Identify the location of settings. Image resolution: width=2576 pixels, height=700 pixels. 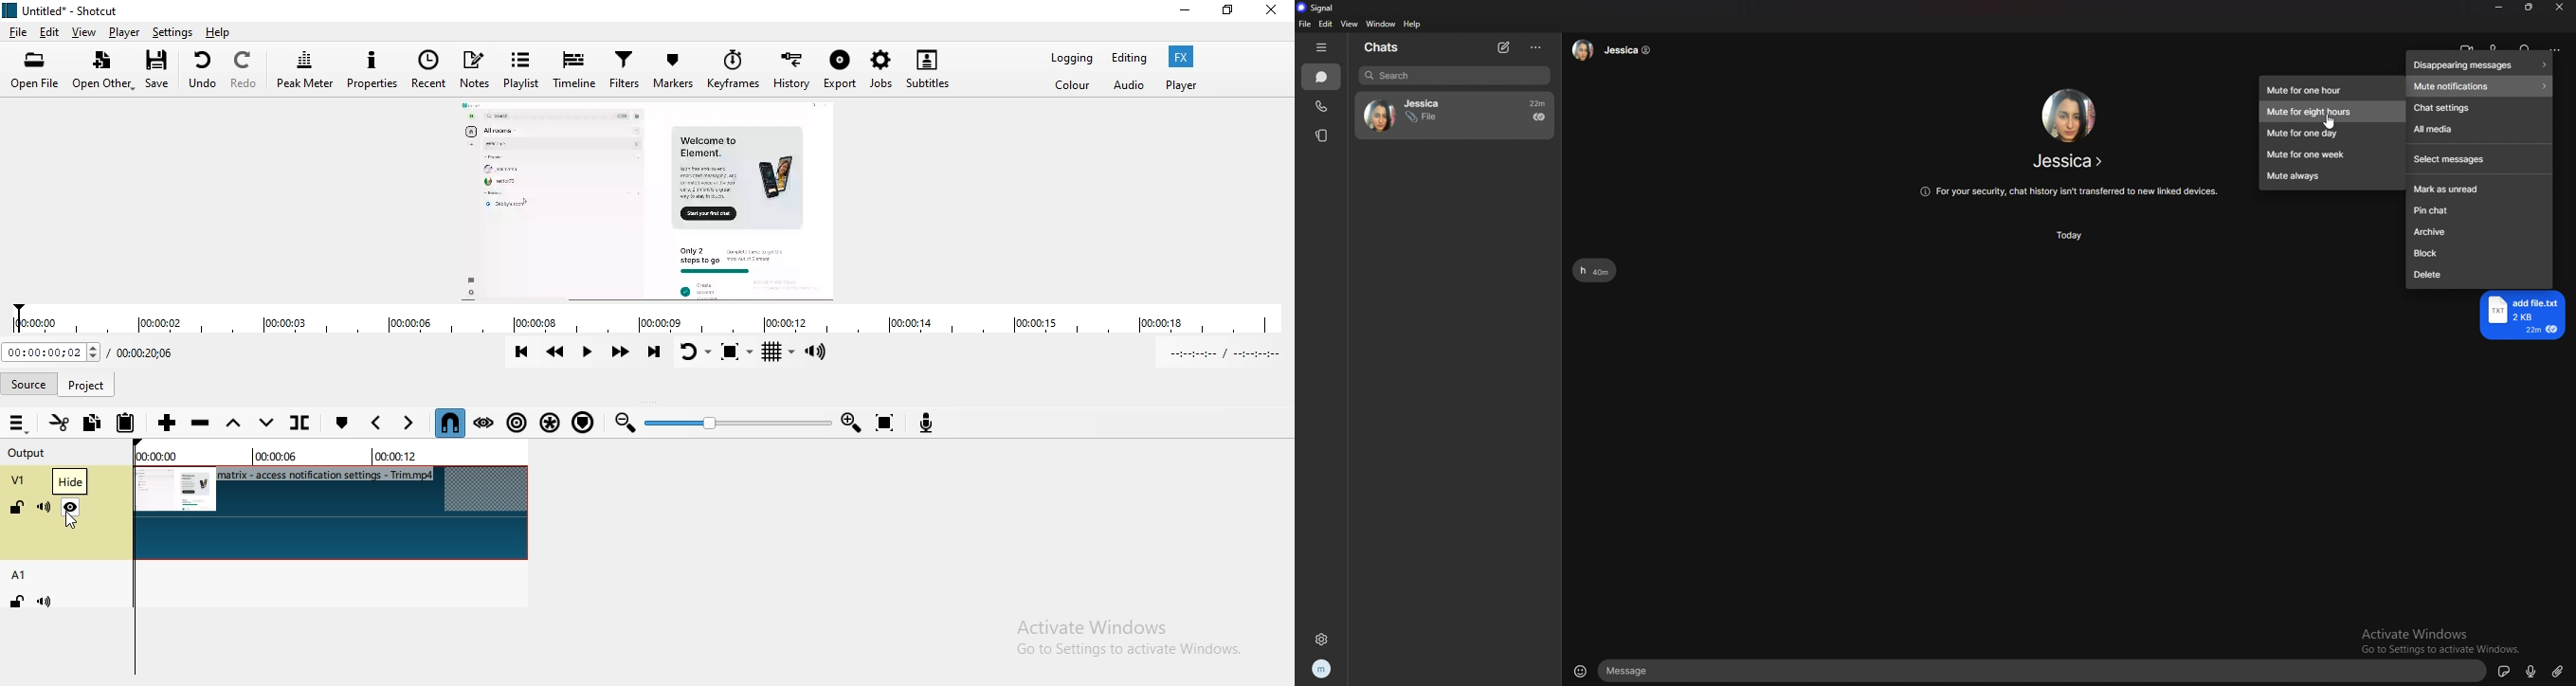
(1321, 639).